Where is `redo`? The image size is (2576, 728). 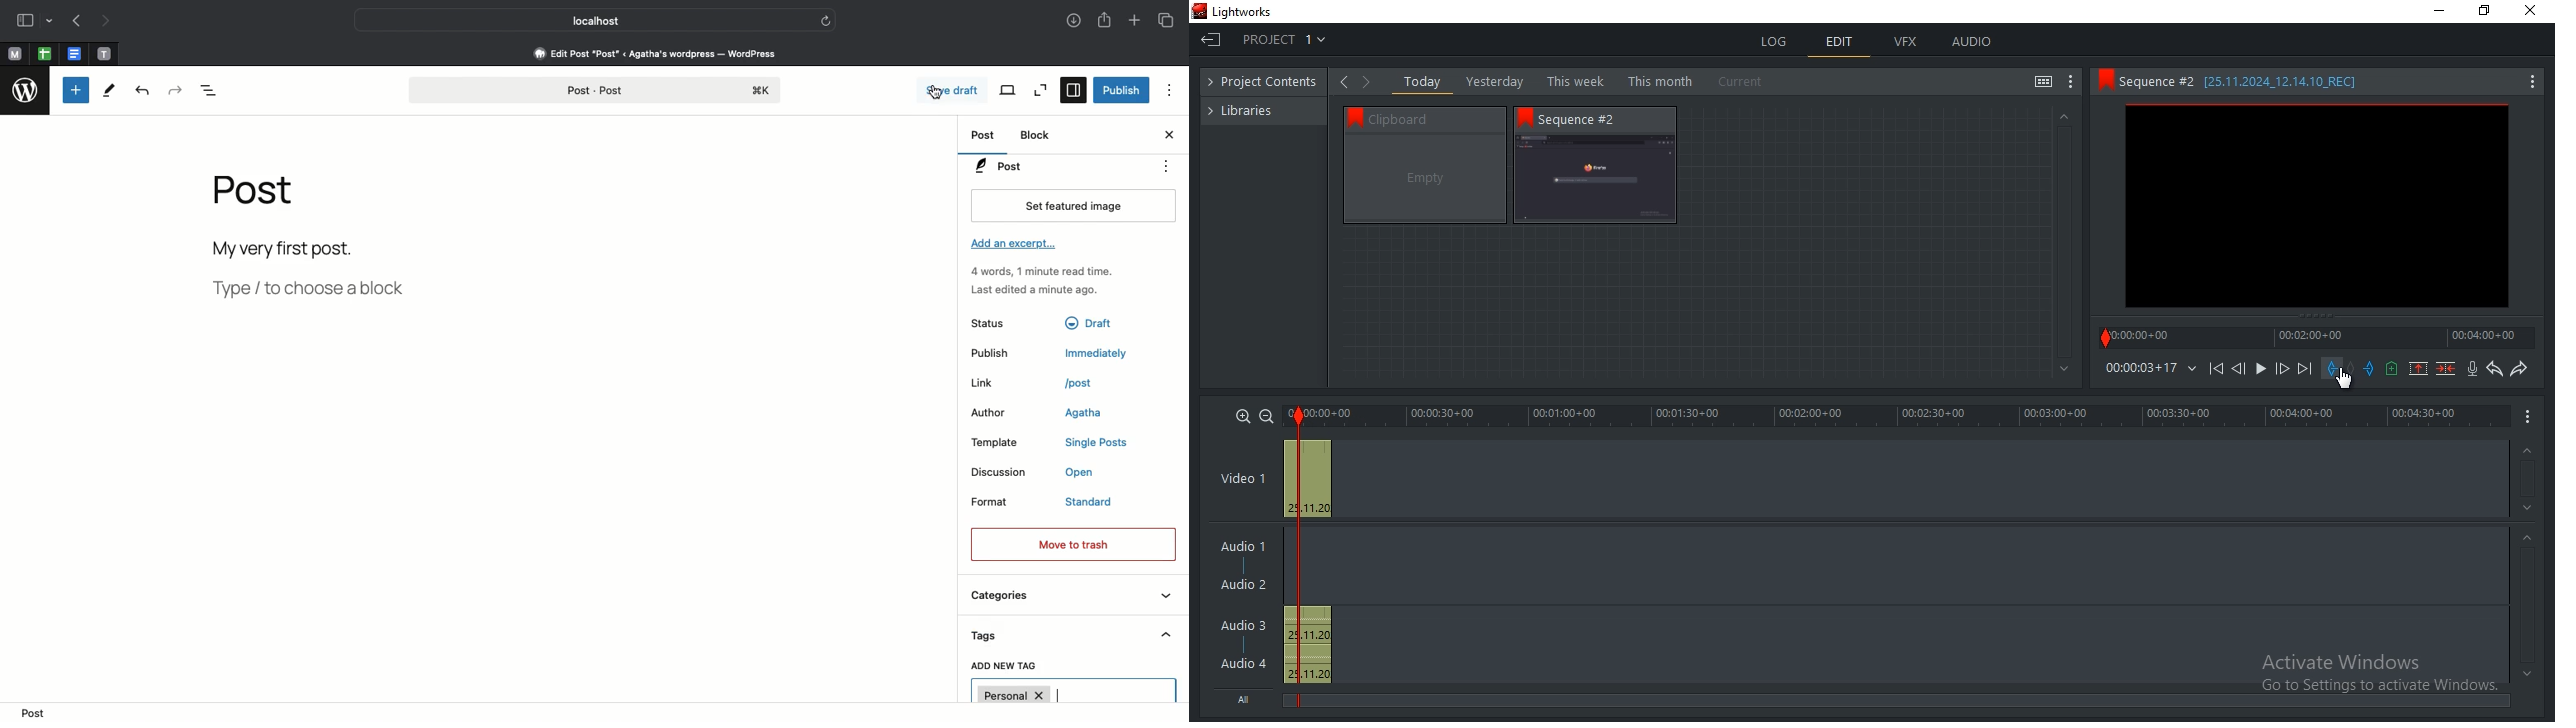
redo is located at coordinates (2518, 368).